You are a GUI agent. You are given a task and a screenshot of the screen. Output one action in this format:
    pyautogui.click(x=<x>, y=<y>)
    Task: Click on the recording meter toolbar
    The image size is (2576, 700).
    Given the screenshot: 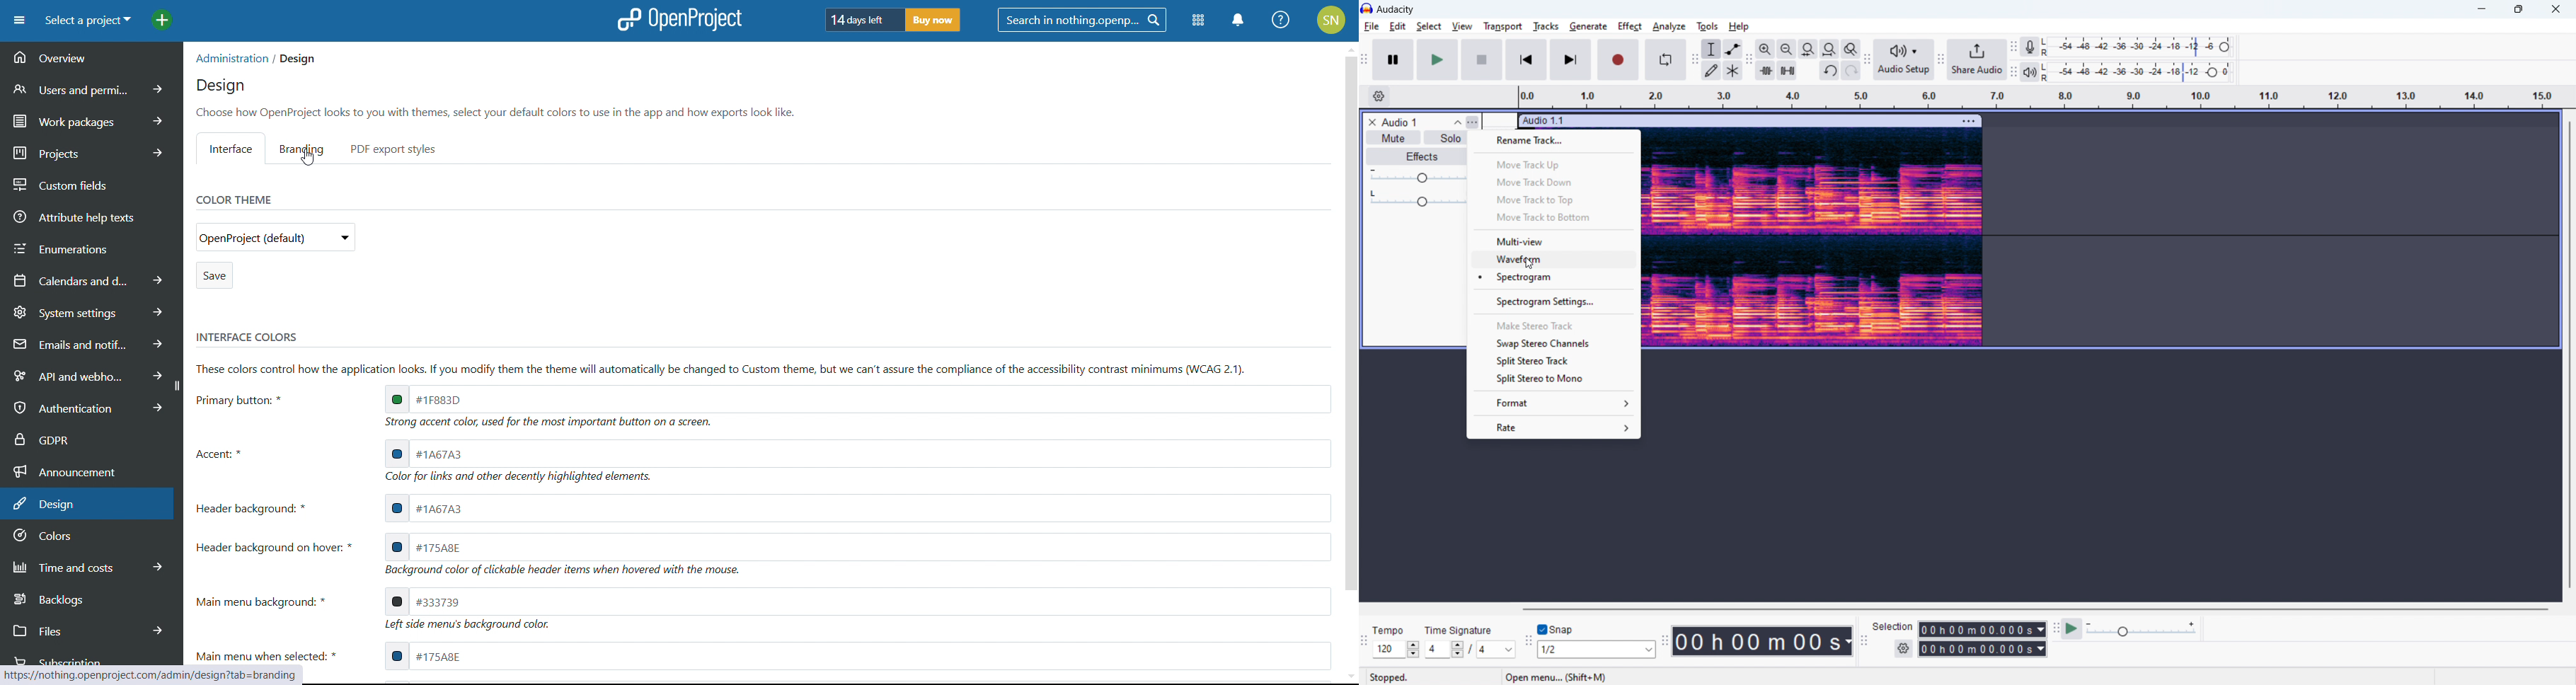 What is the action you would take?
    pyautogui.click(x=2013, y=47)
    